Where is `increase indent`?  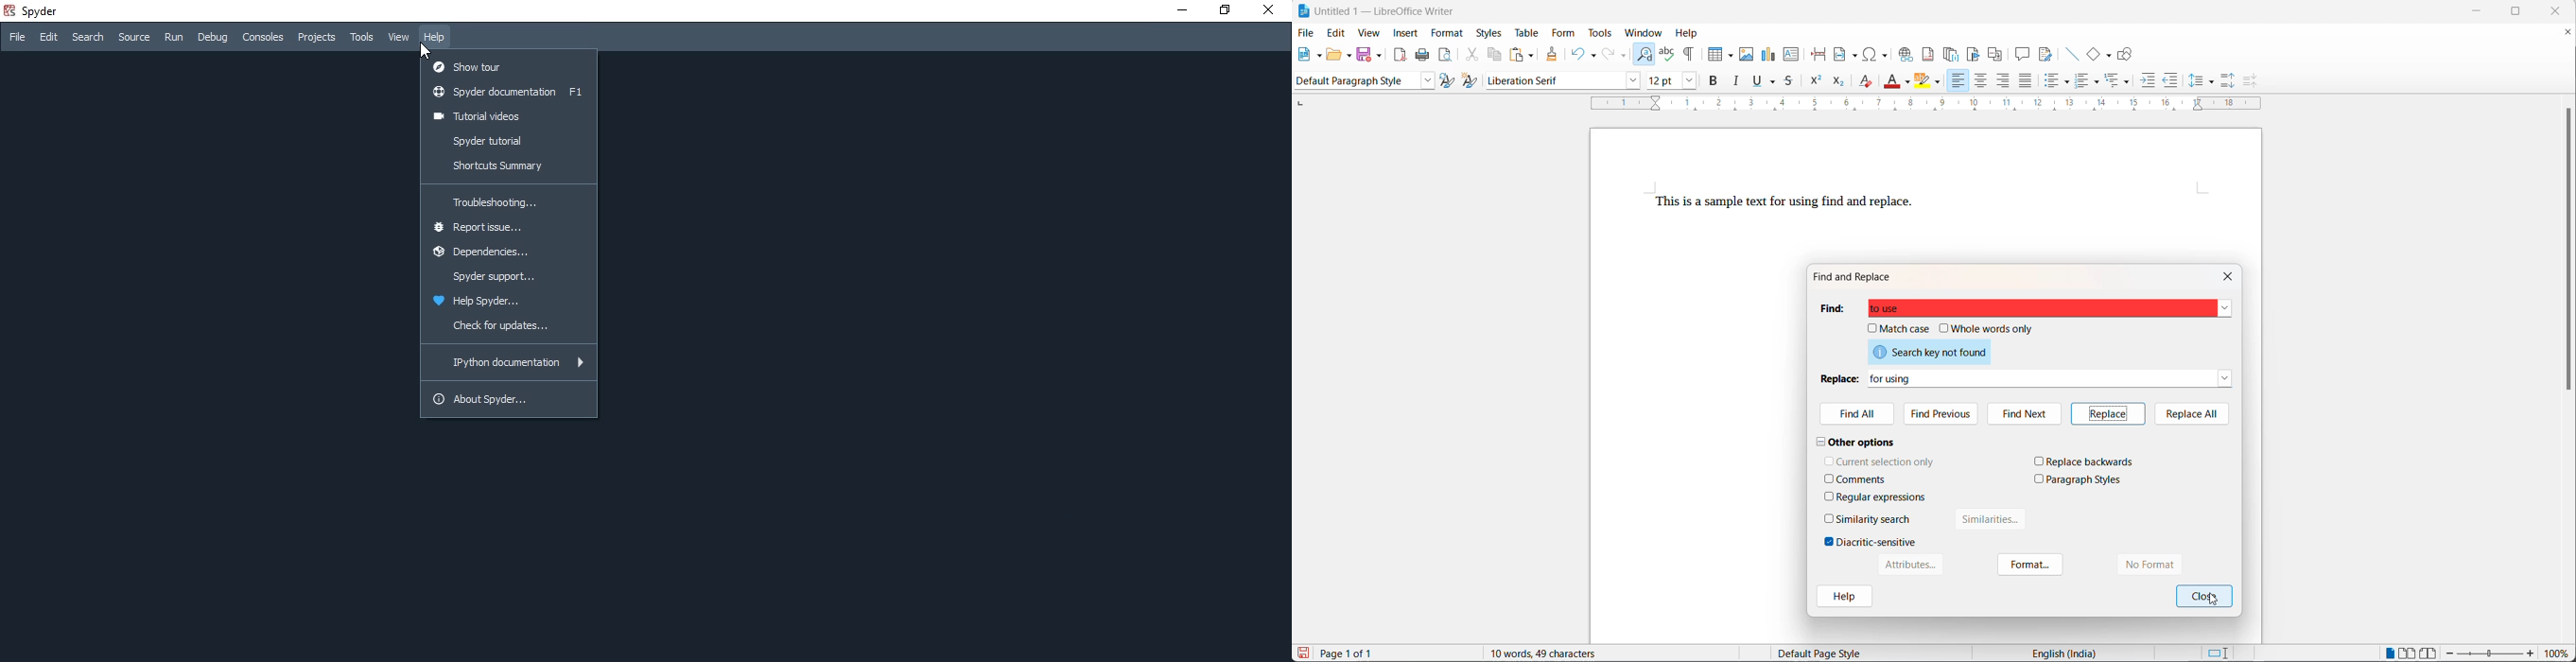
increase indent is located at coordinates (2149, 82).